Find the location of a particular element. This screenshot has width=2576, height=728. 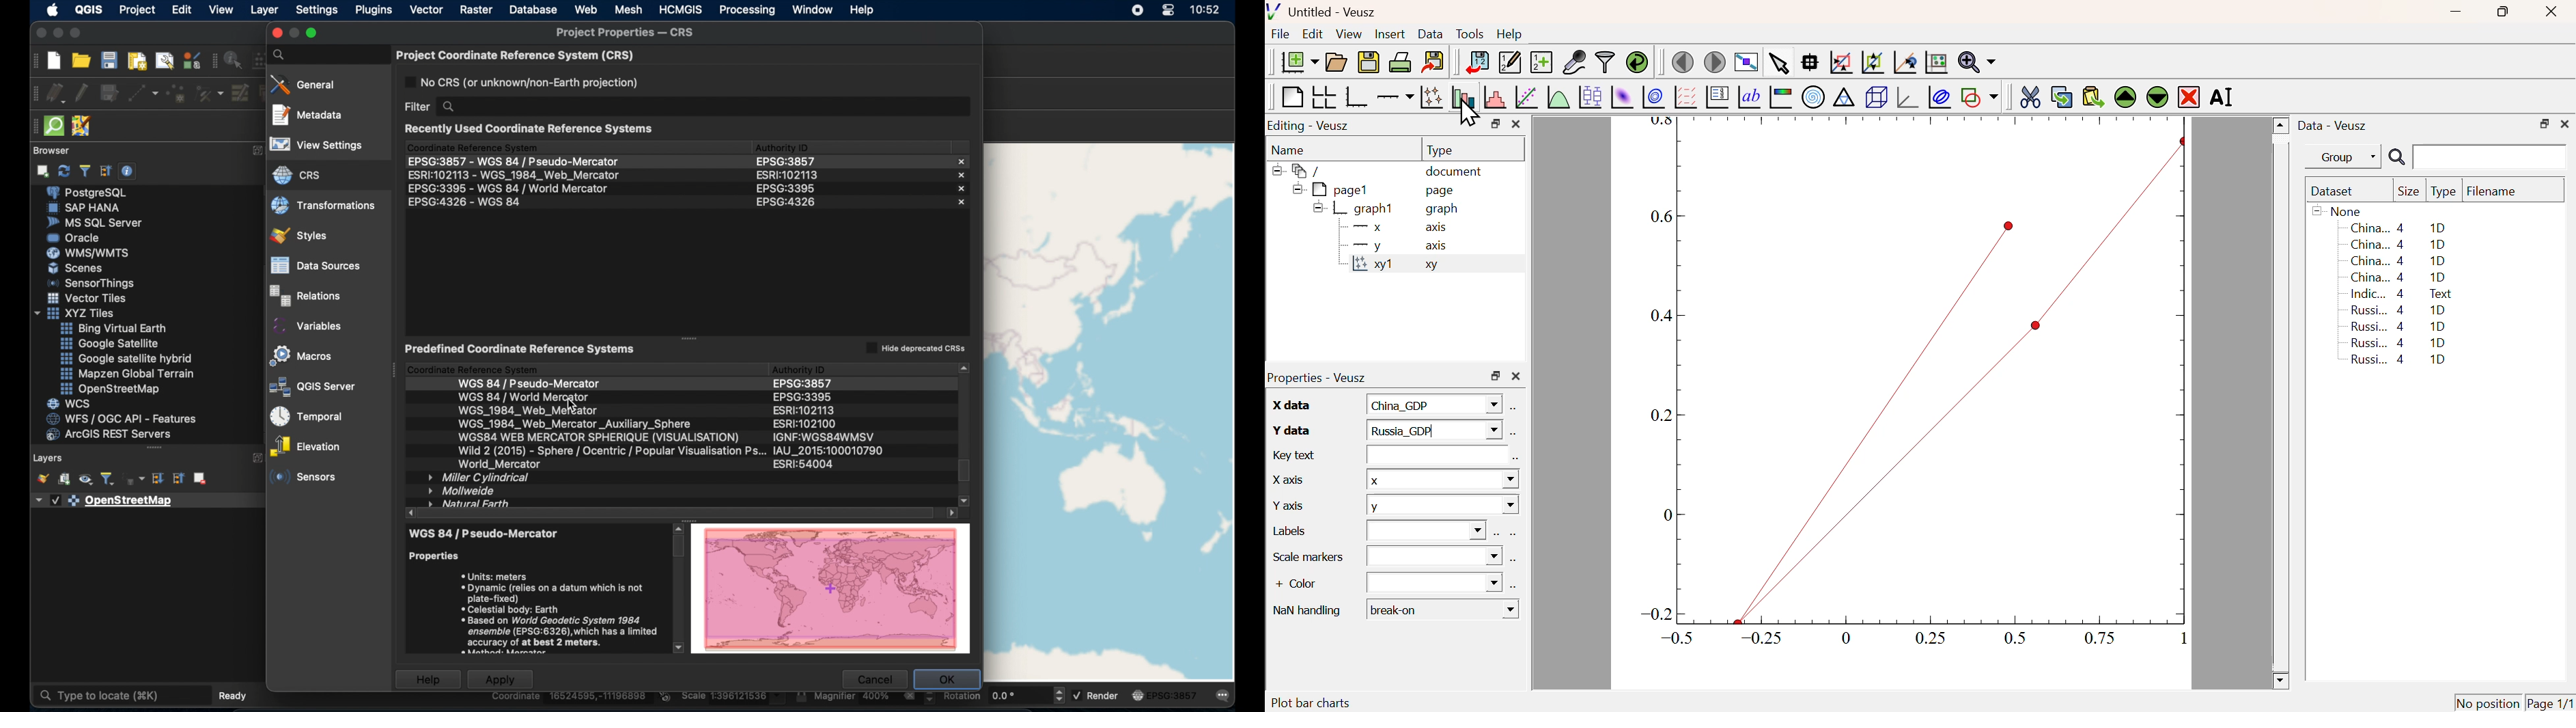

show layout manager is located at coordinates (163, 61).